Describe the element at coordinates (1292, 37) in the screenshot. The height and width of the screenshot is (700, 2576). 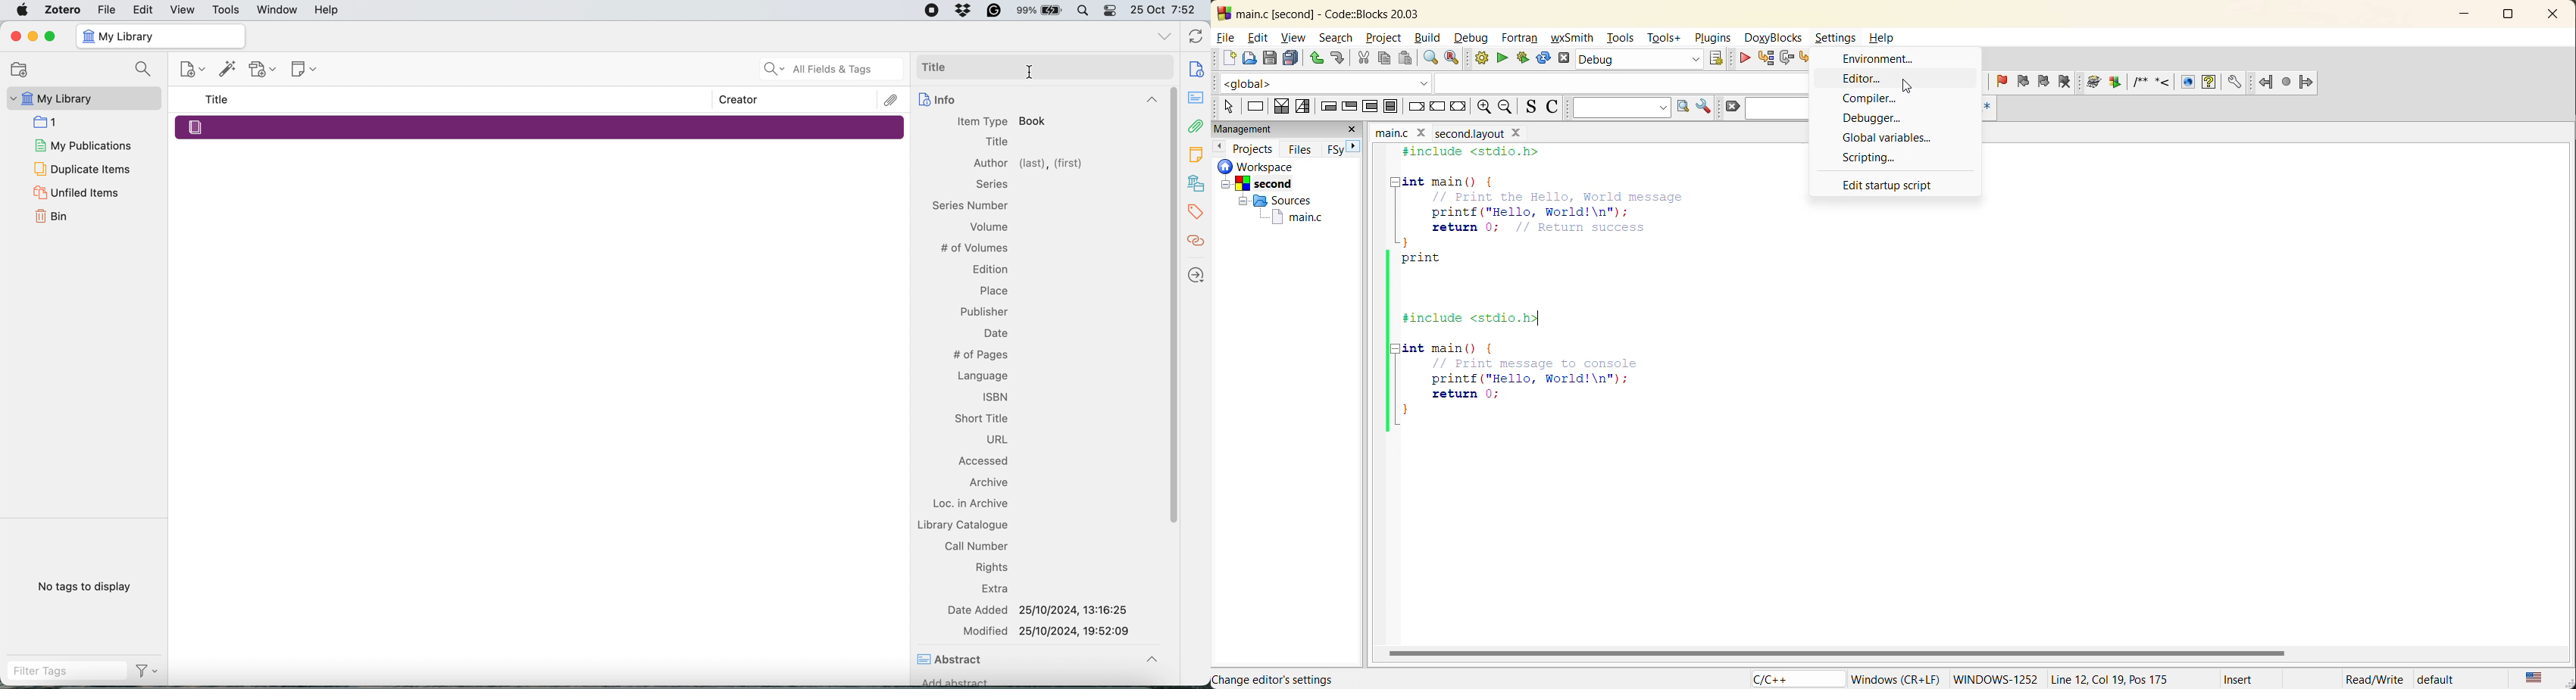
I see `view` at that location.